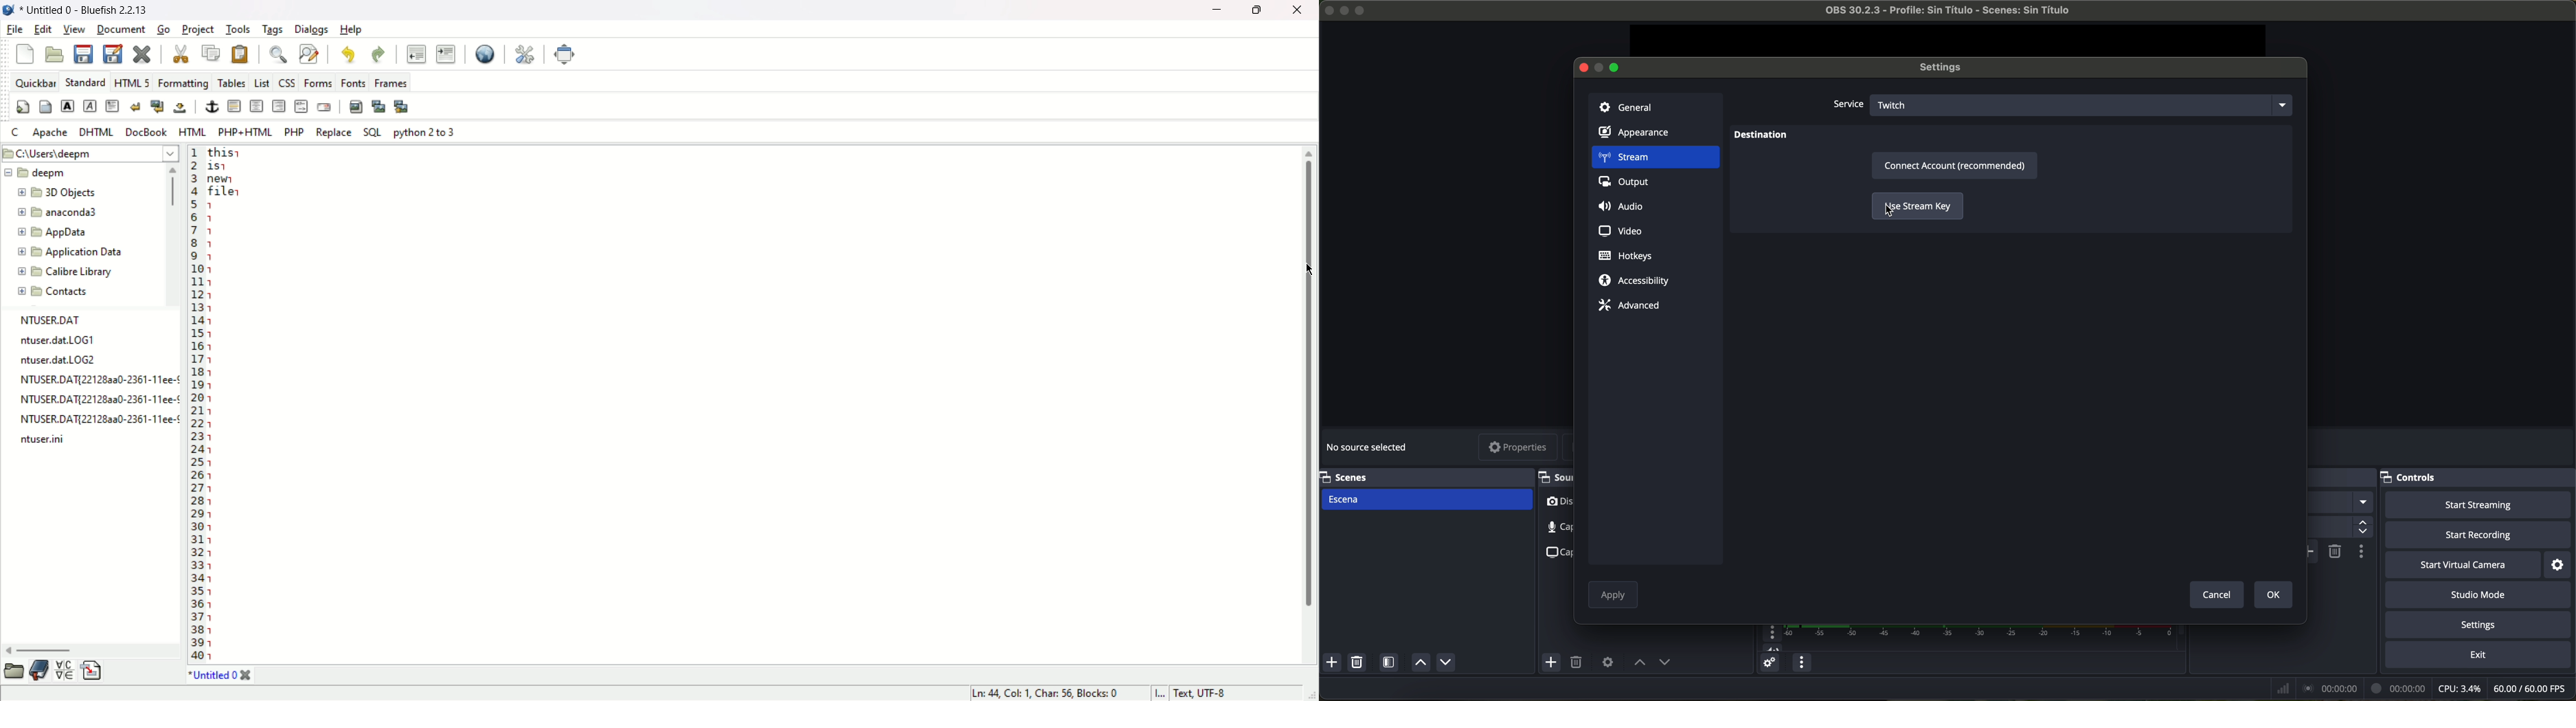 Image resolution: width=2576 pixels, height=728 pixels. Describe the element at coordinates (1445, 662) in the screenshot. I see `move source down` at that location.